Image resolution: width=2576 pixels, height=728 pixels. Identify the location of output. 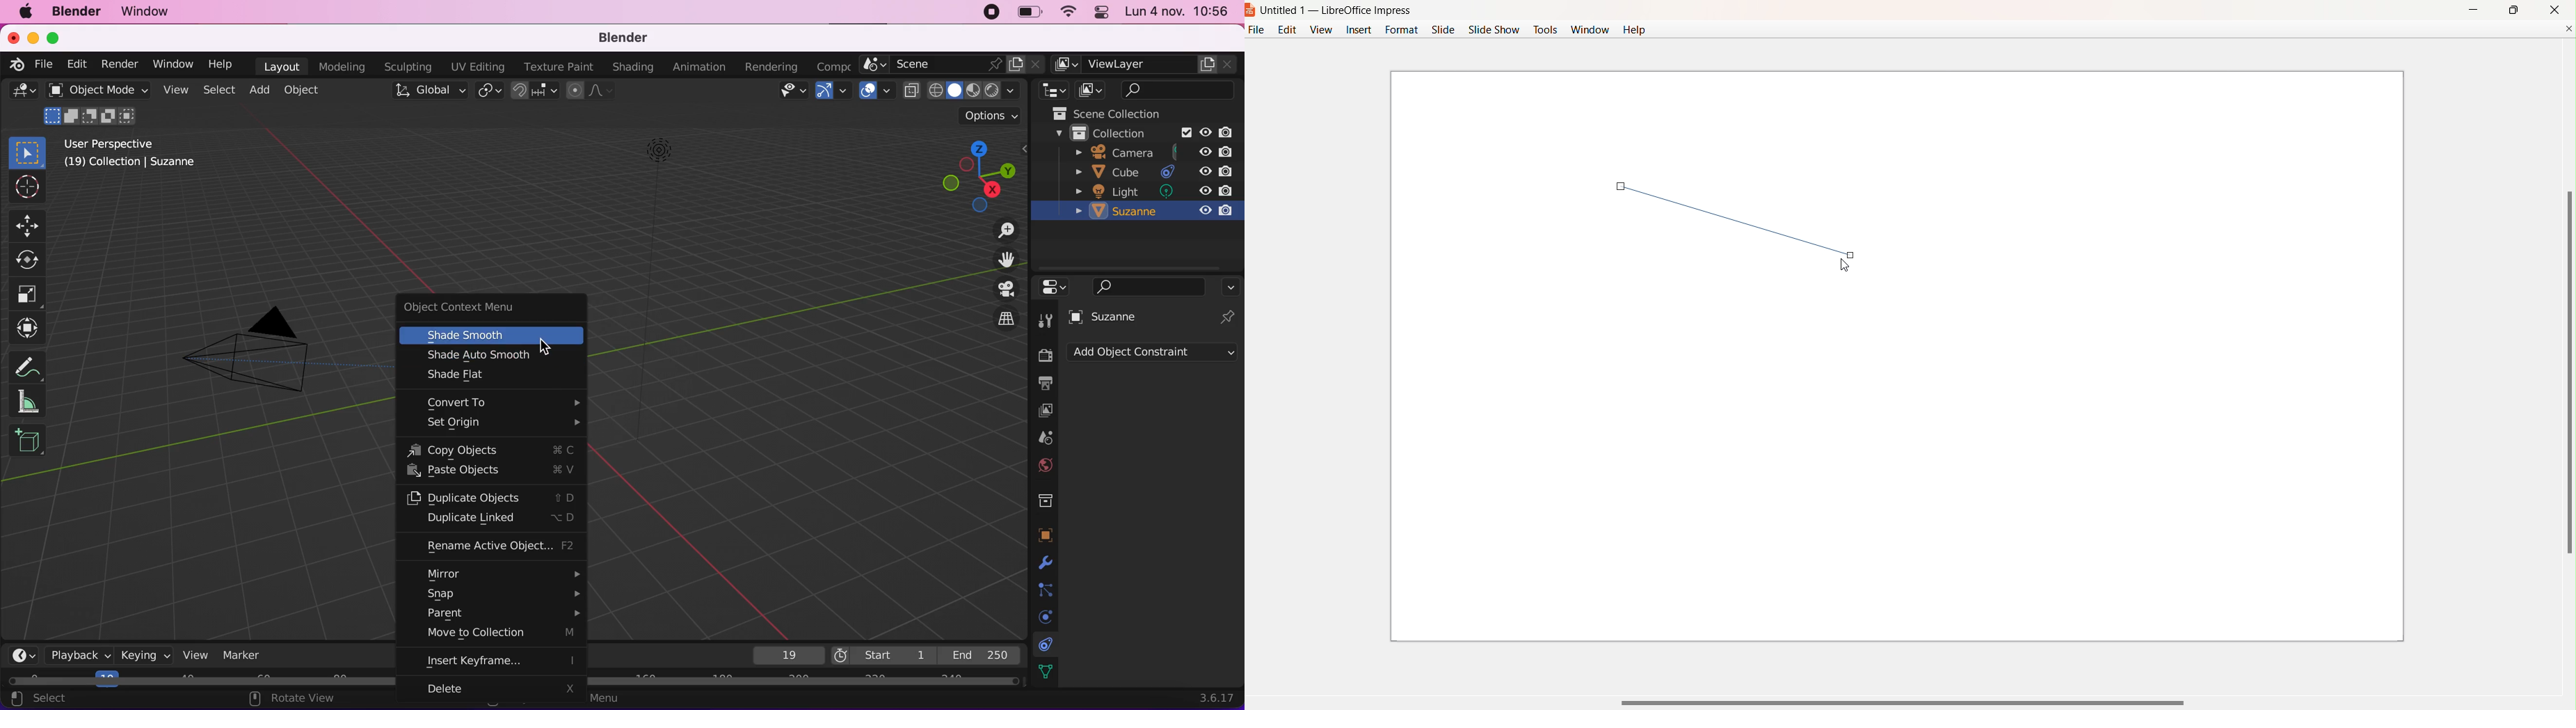
(1043, 384).